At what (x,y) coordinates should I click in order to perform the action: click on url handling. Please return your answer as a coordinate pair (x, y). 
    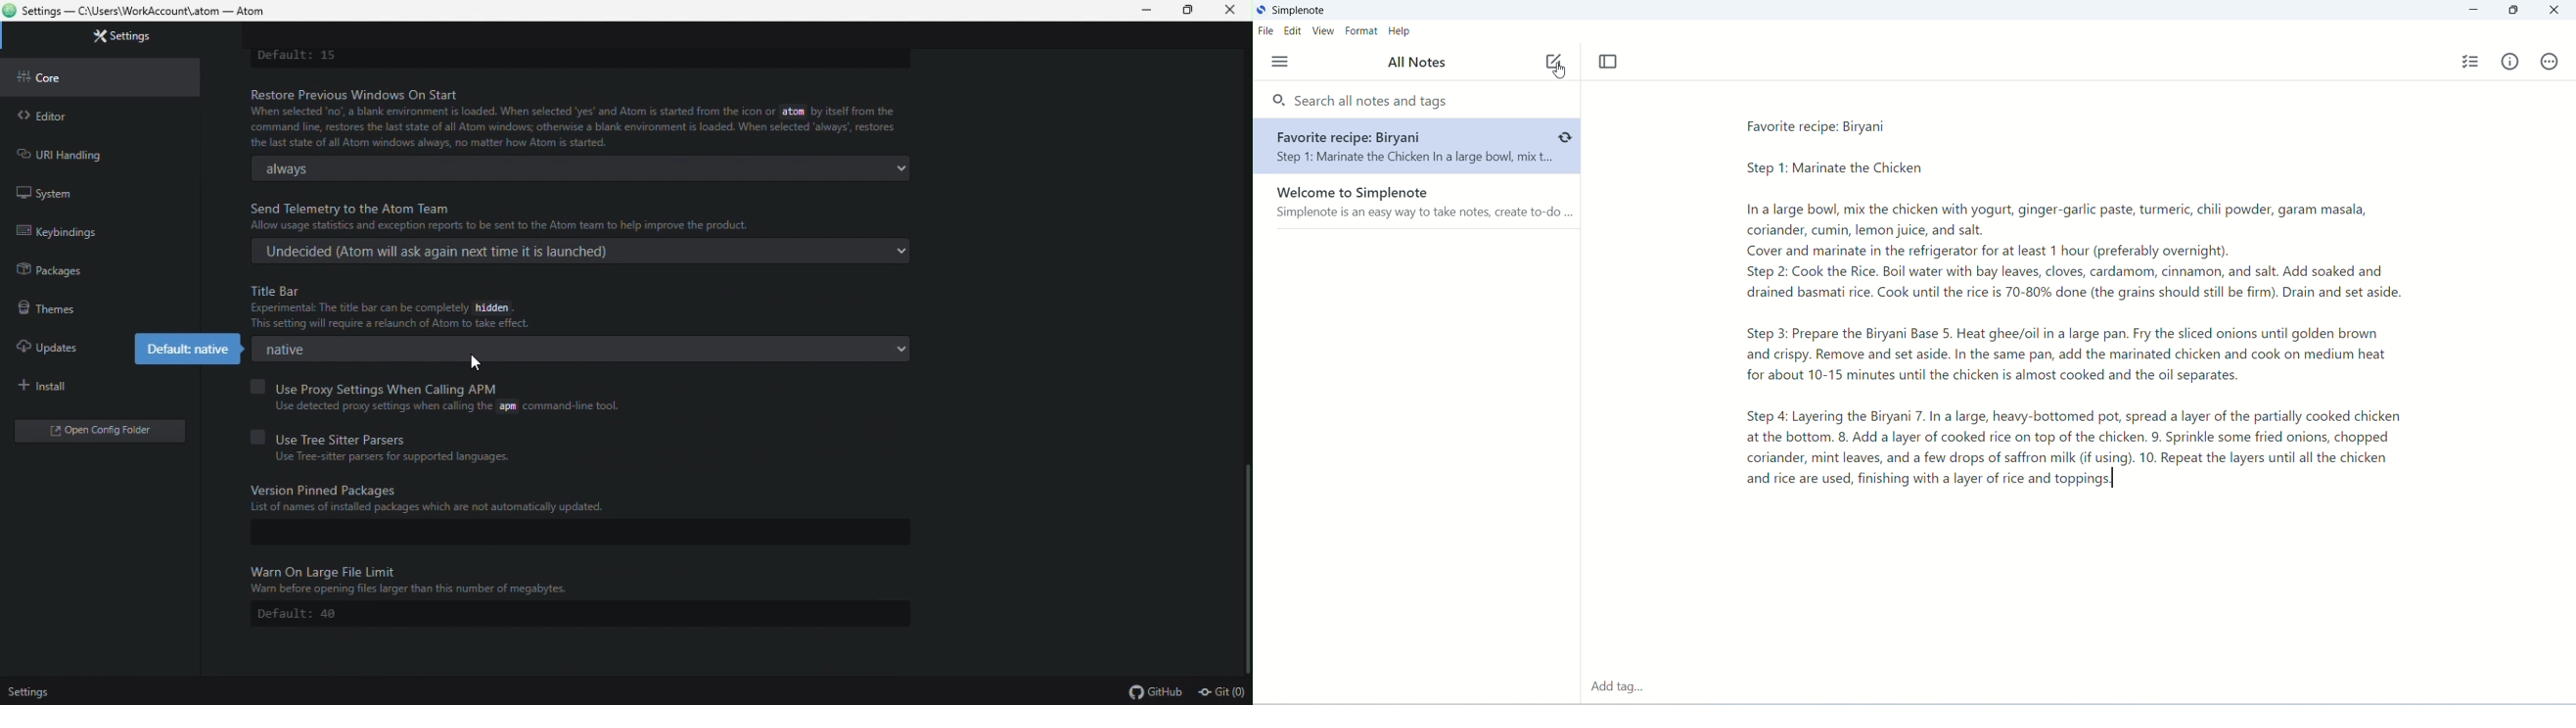
    Looking at the image, I should click on (90, 150).